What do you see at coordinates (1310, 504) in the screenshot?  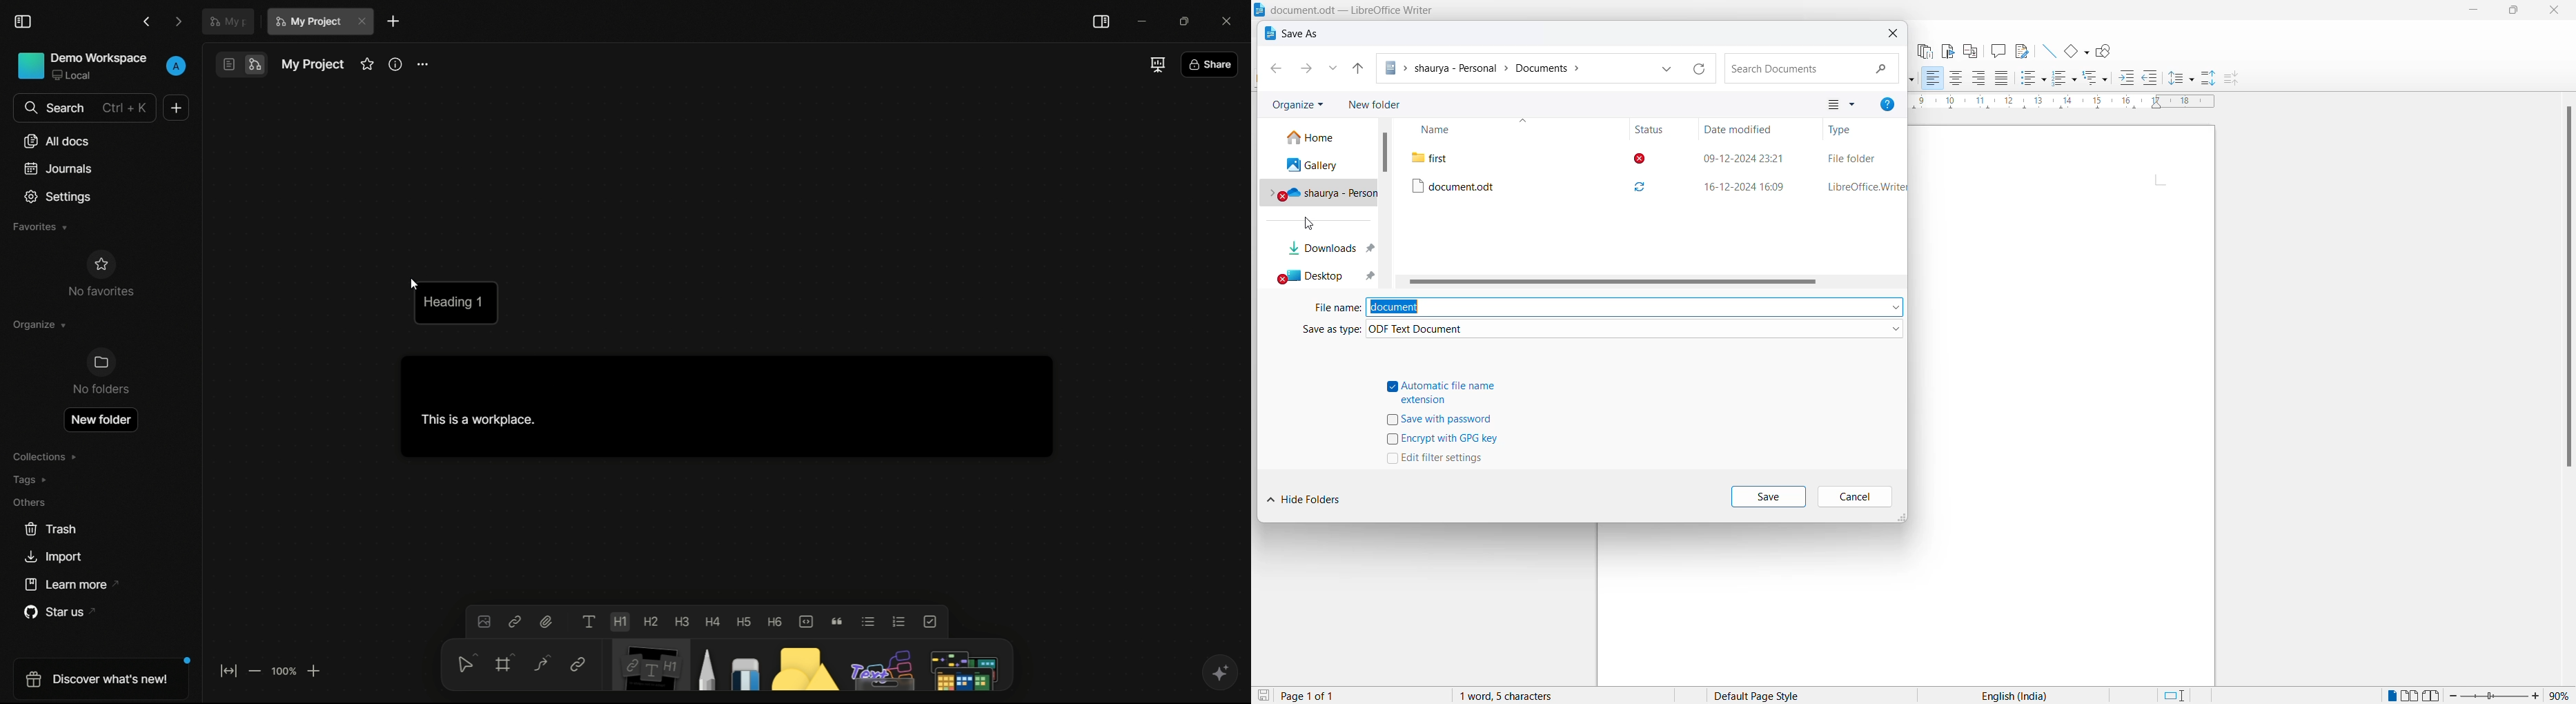 I see `hide folders button` at bounding box center [1310, 504].